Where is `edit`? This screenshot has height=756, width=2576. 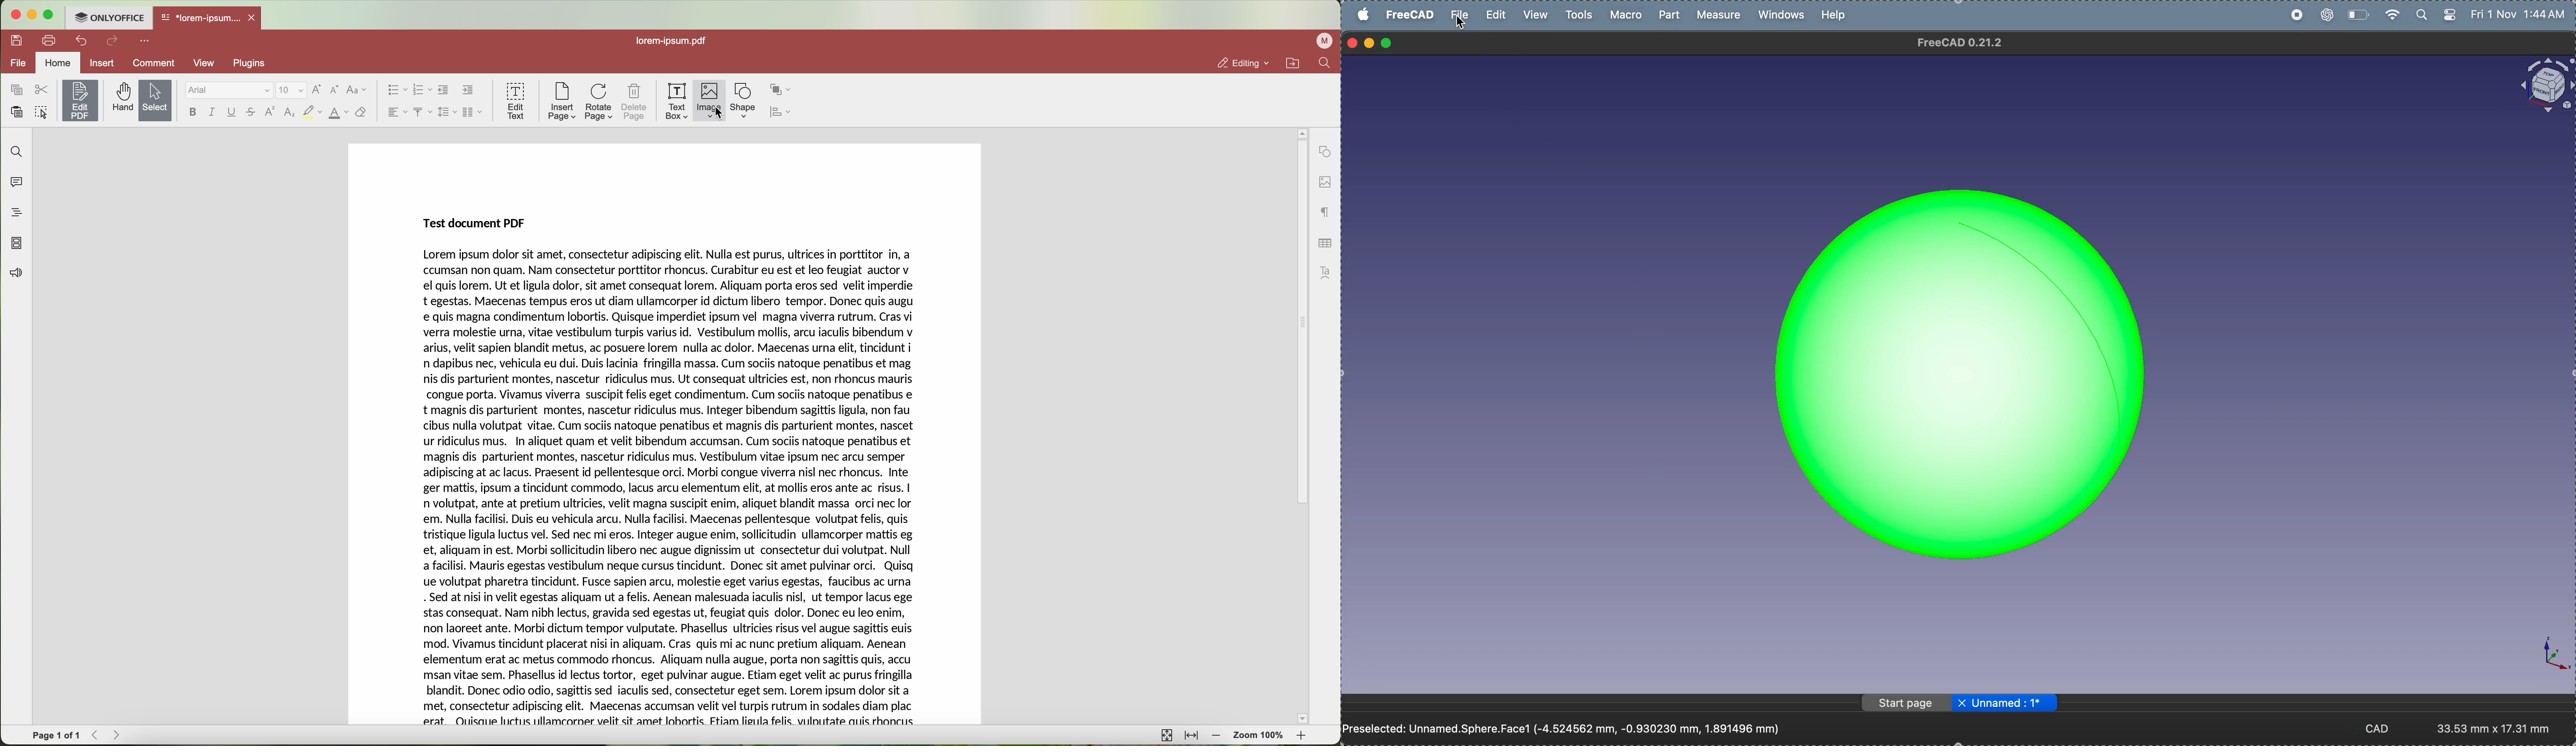
edit is located at coordinates (1497, 14).